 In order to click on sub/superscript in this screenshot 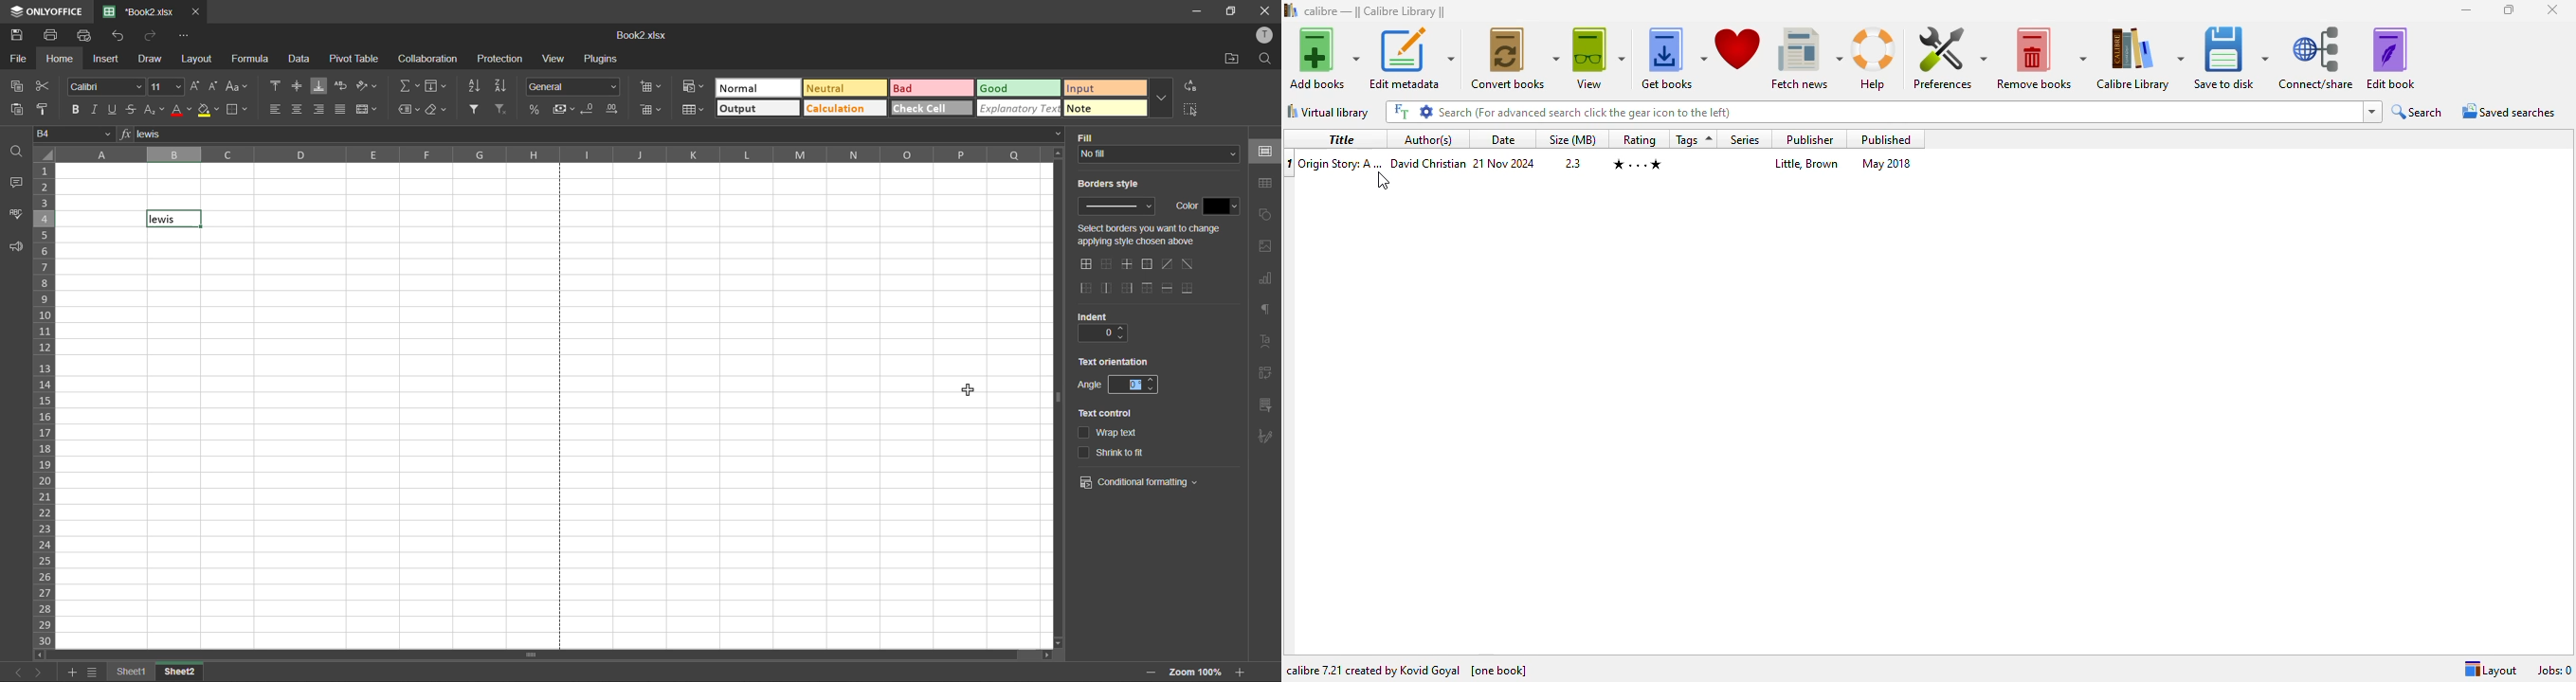, I will do `click(152, 111)`.